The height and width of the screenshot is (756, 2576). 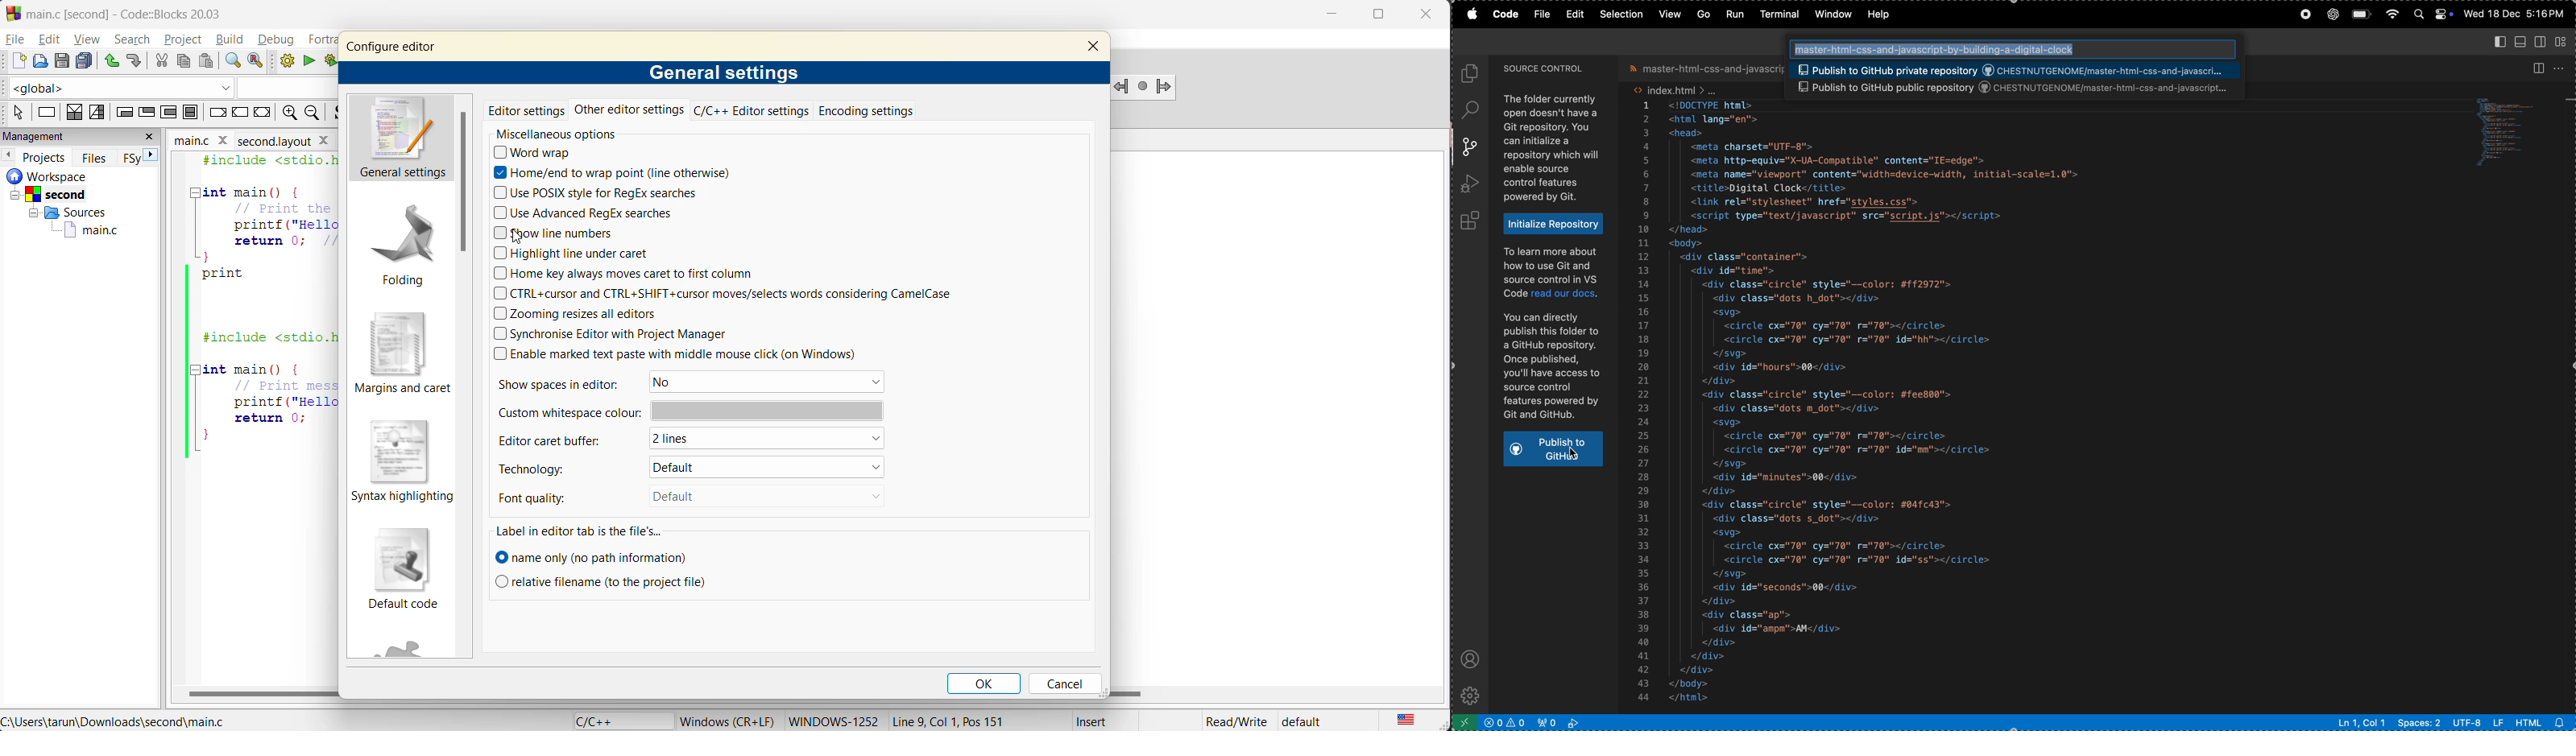 I want to click on use advanced regex searches, so click(x=590, y=214).